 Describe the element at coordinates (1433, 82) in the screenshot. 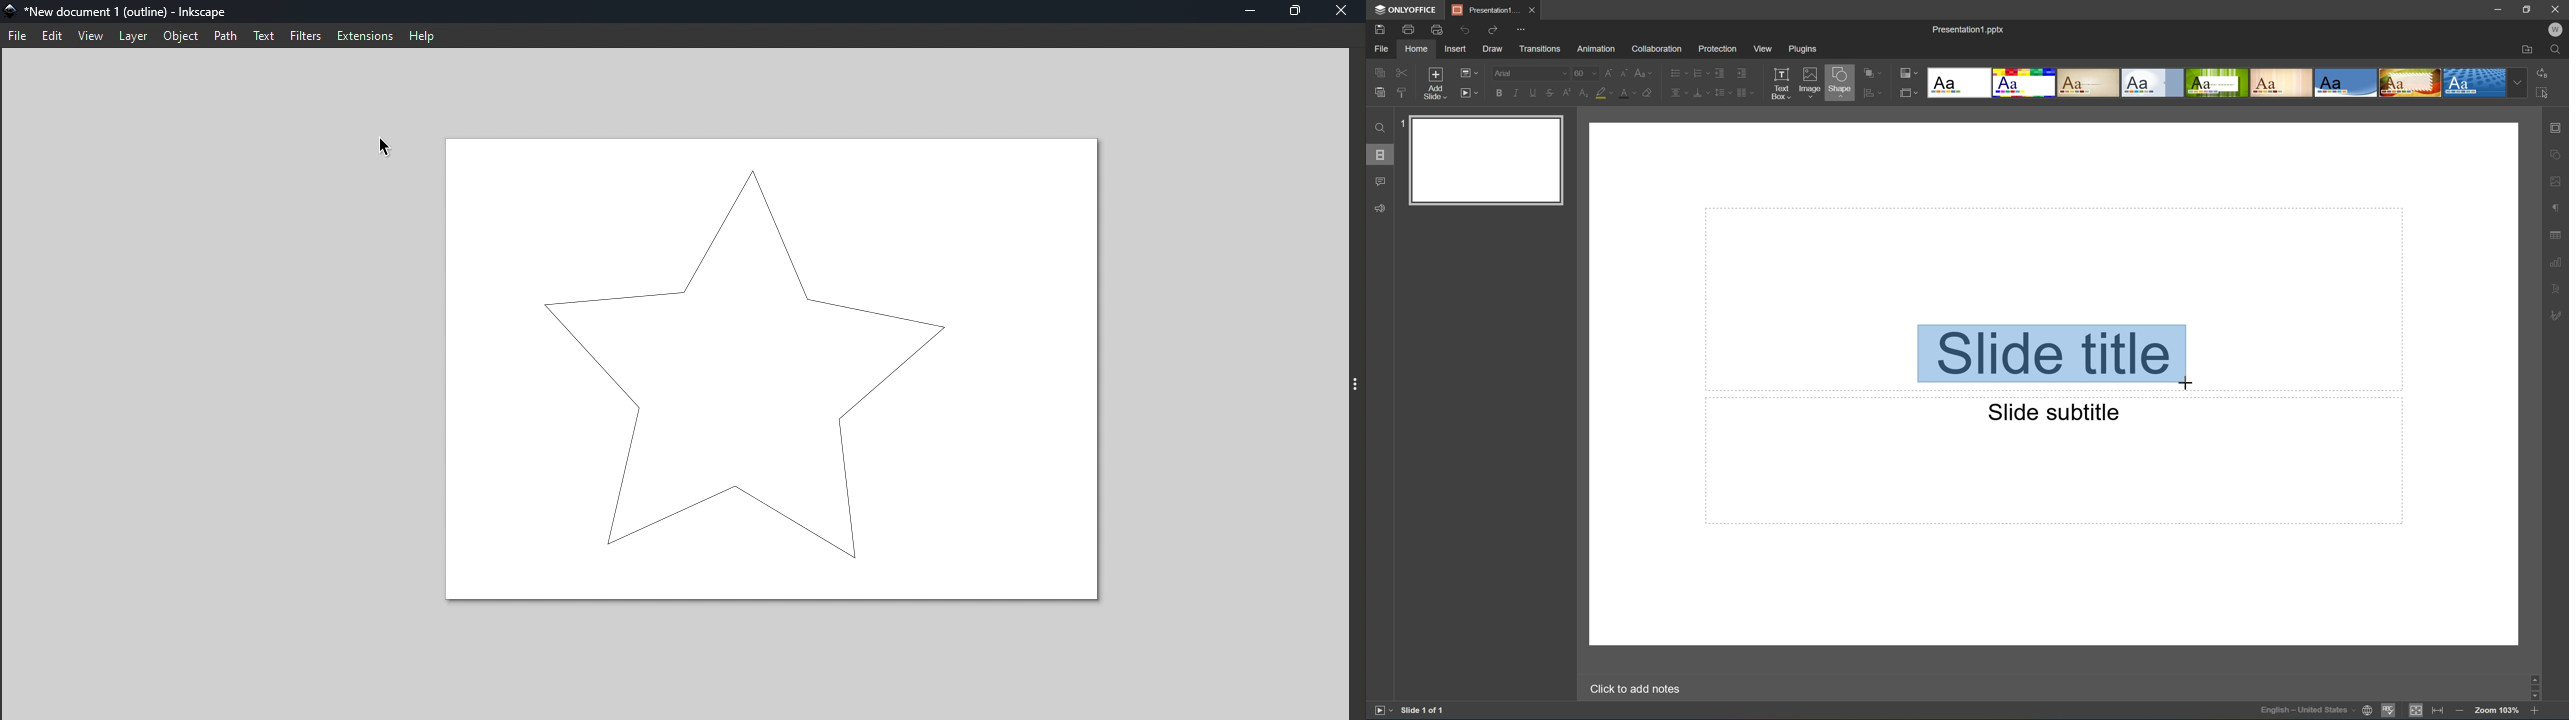

I see `Add slide` at that location.